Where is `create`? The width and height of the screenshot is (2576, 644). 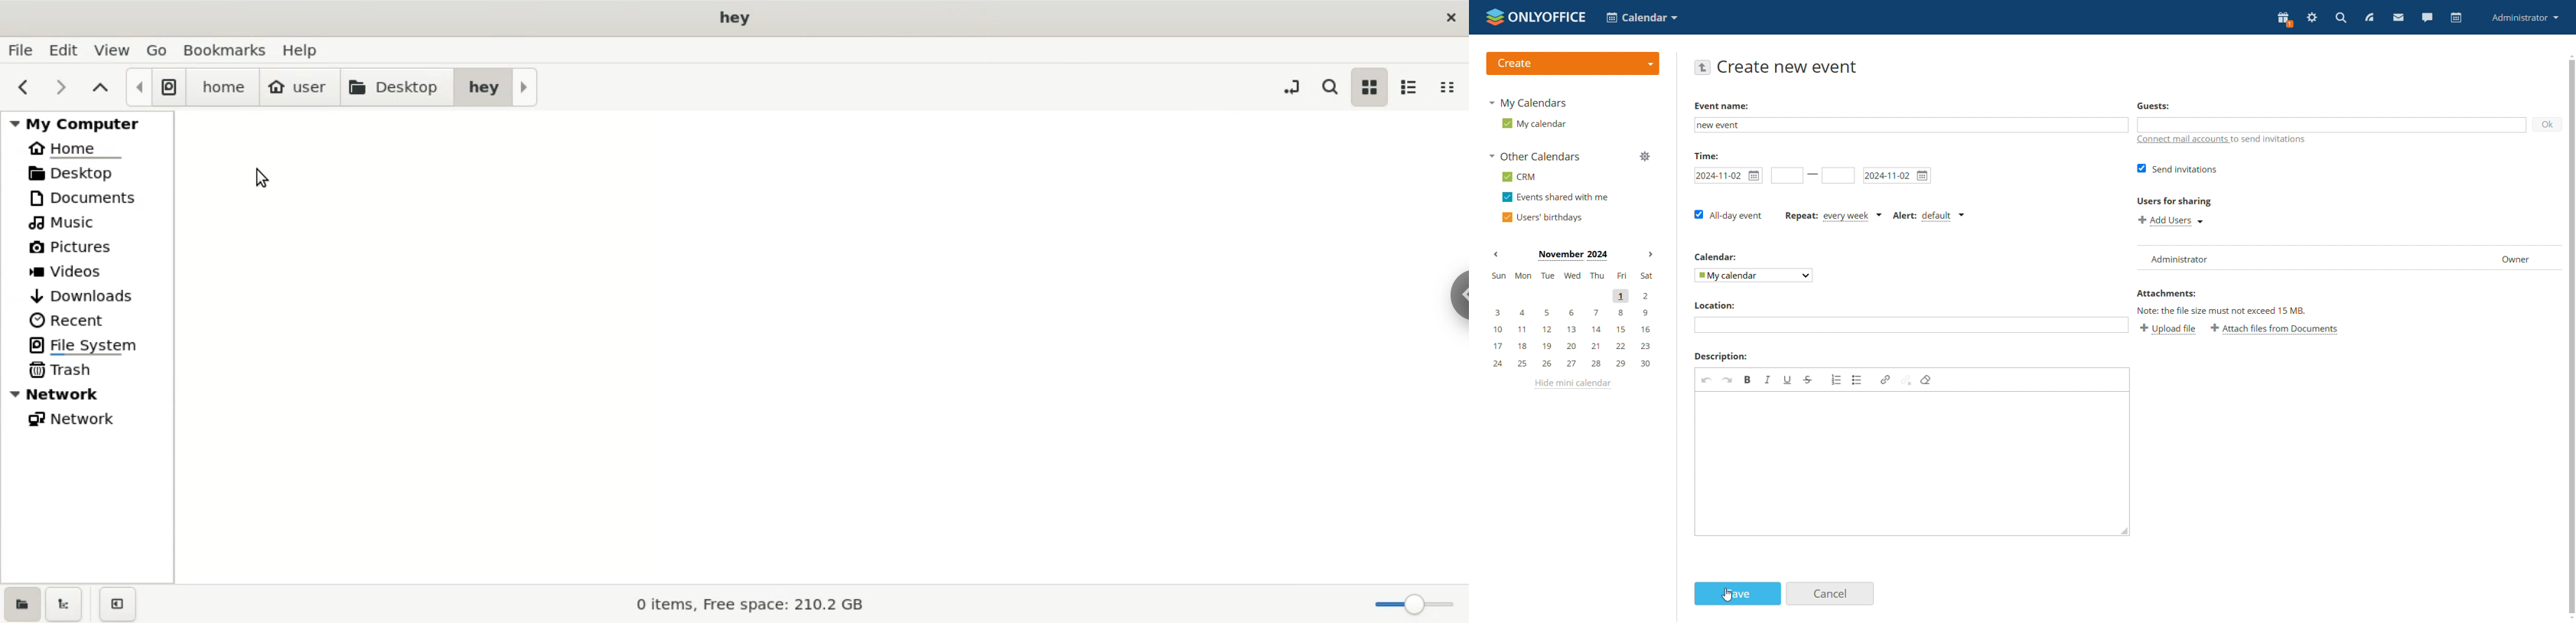
create is located at coordinates (1572, 63).